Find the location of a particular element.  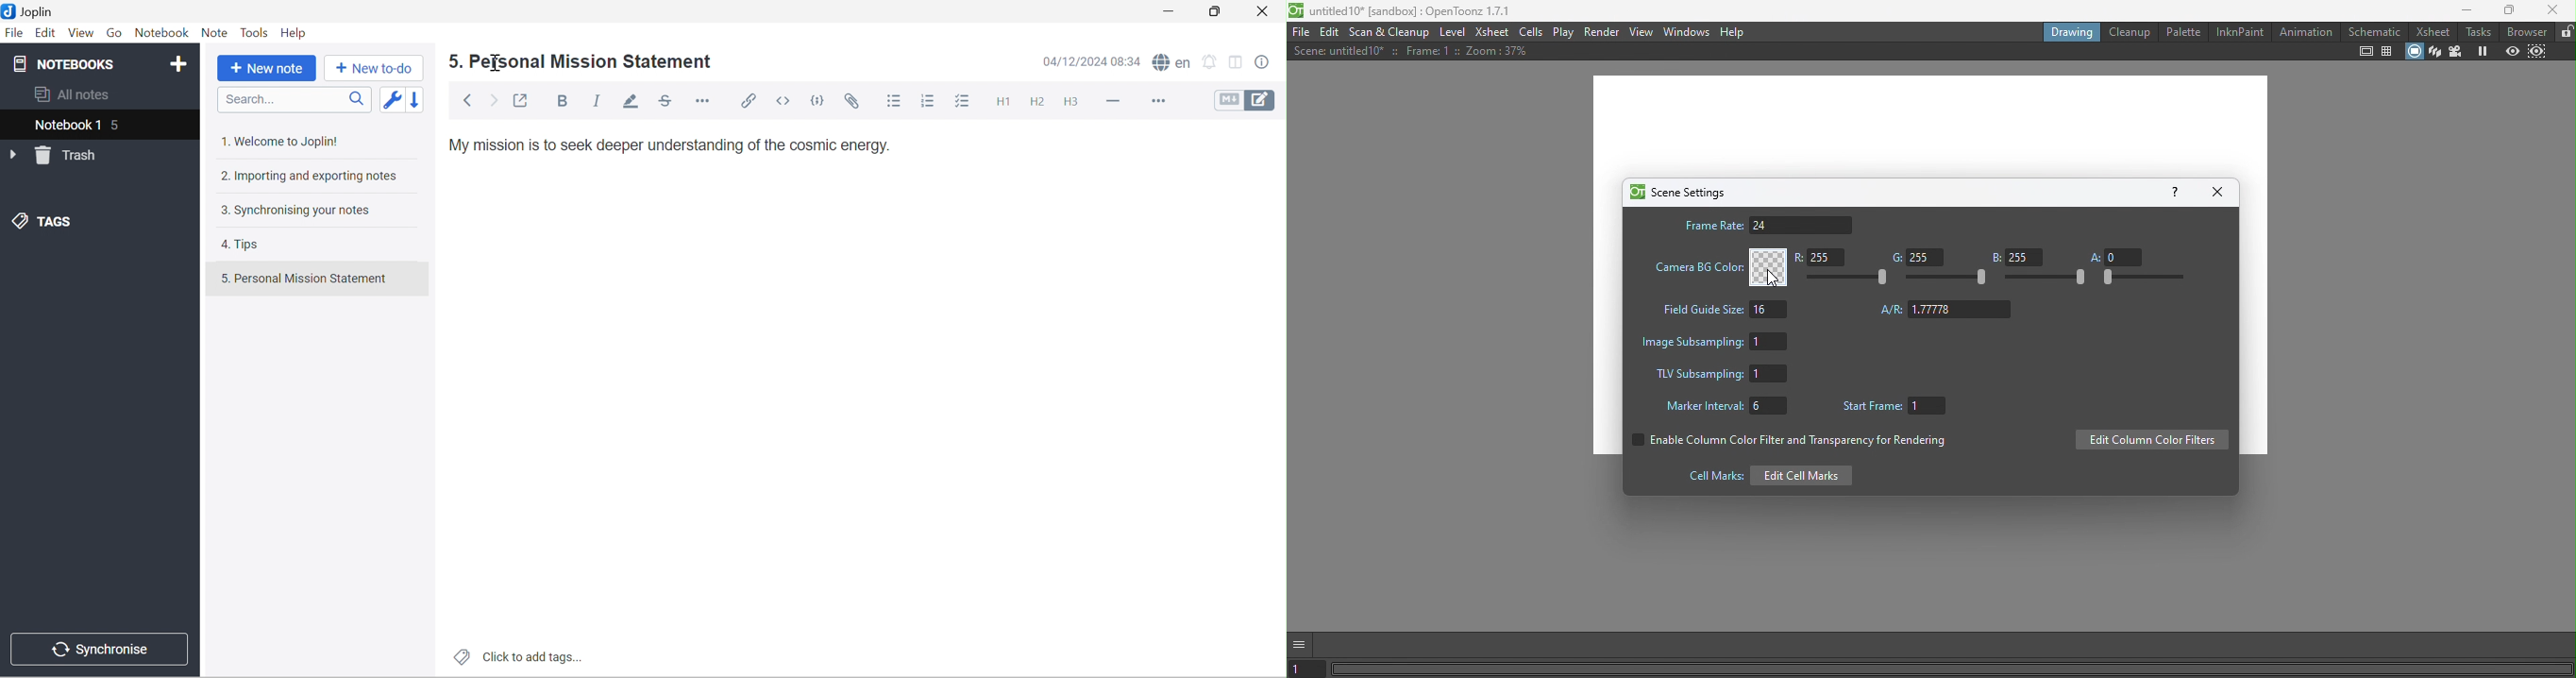

Checkbox list is located at coordinates (965, 101).